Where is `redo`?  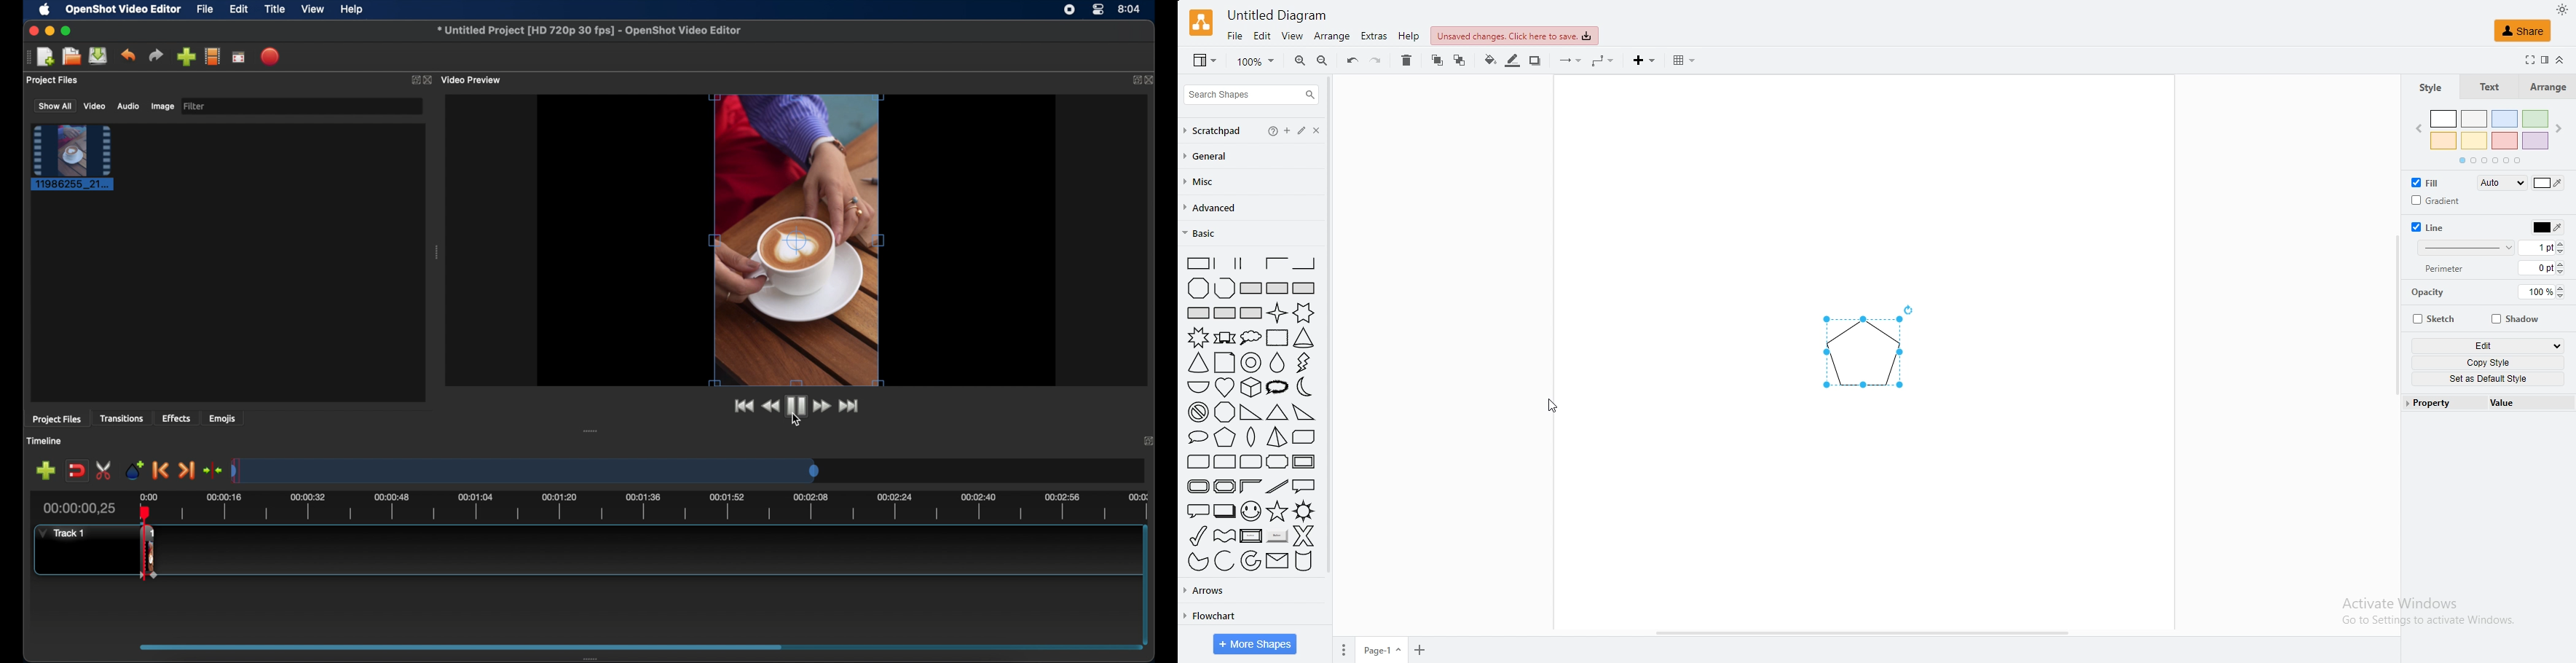 redo is located at coordinates (1376, 60).